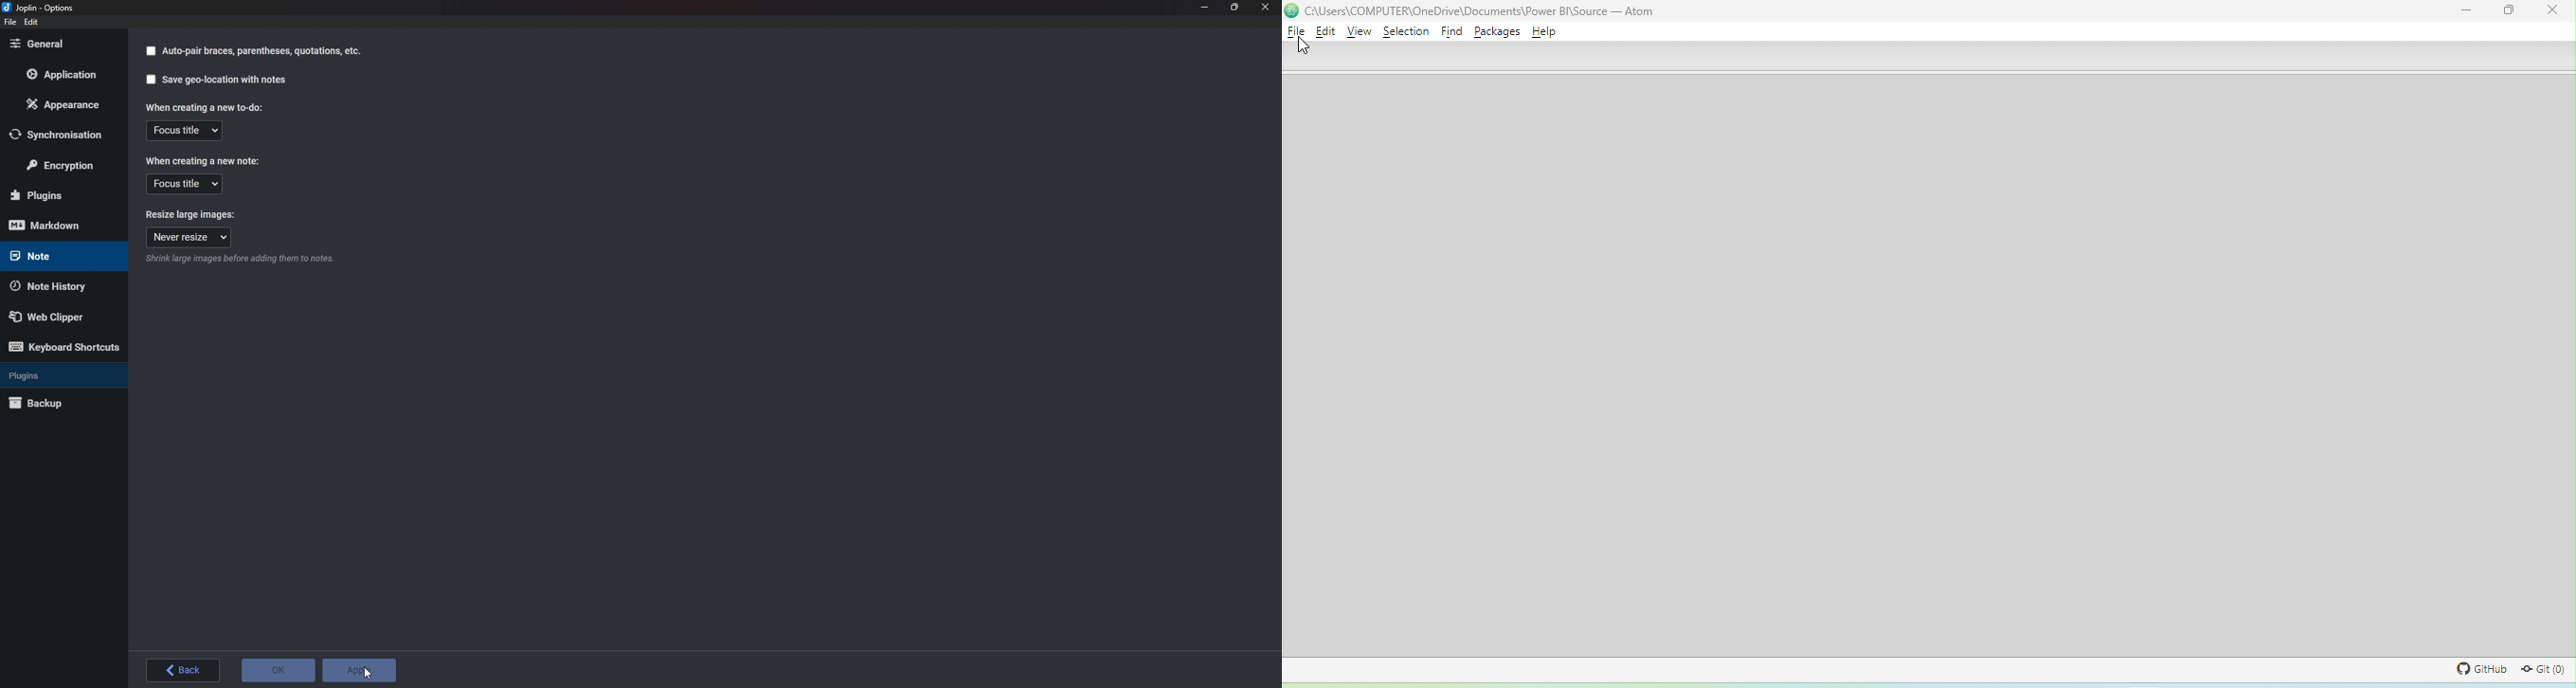 The image size is (2576, 700). What do you see at coordinates (64, 164) in the screenshot?
I see `Encryption` at bounding box center [64, 164].